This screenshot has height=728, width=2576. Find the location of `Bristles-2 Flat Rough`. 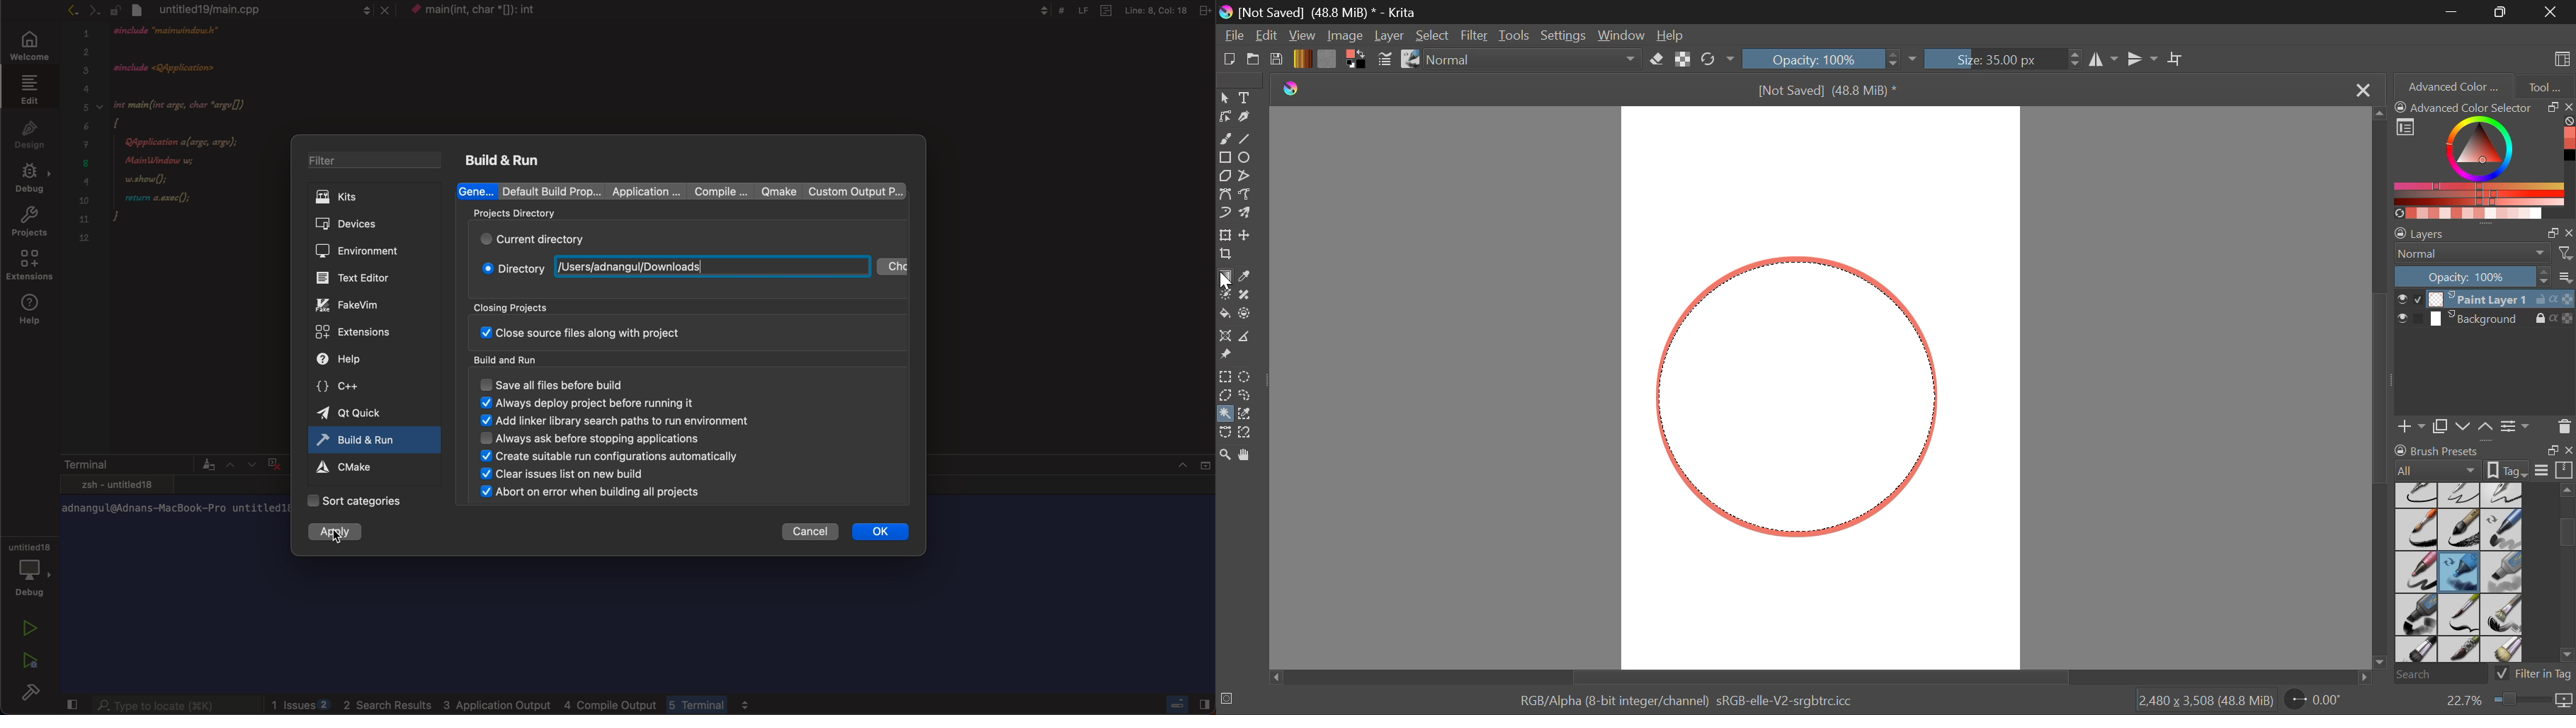

Bristles-2 Flat Rough is located at coordinates (2504, 615).